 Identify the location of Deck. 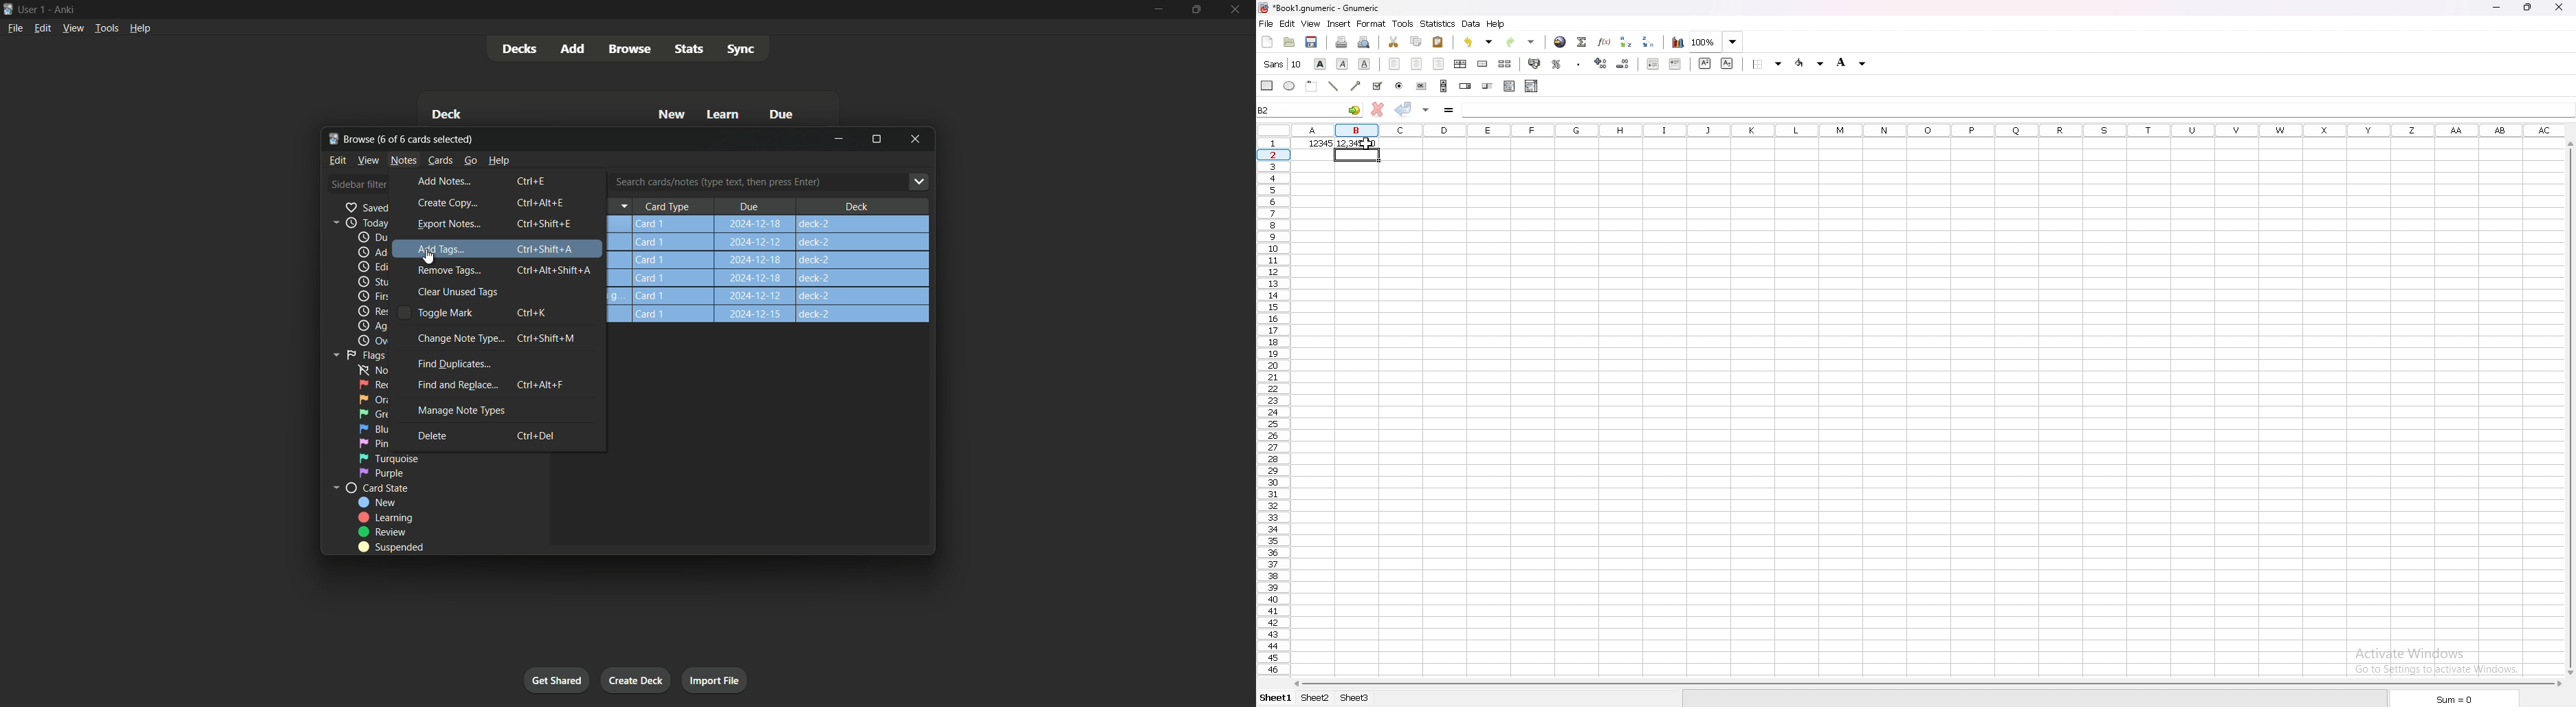
(856, 206).